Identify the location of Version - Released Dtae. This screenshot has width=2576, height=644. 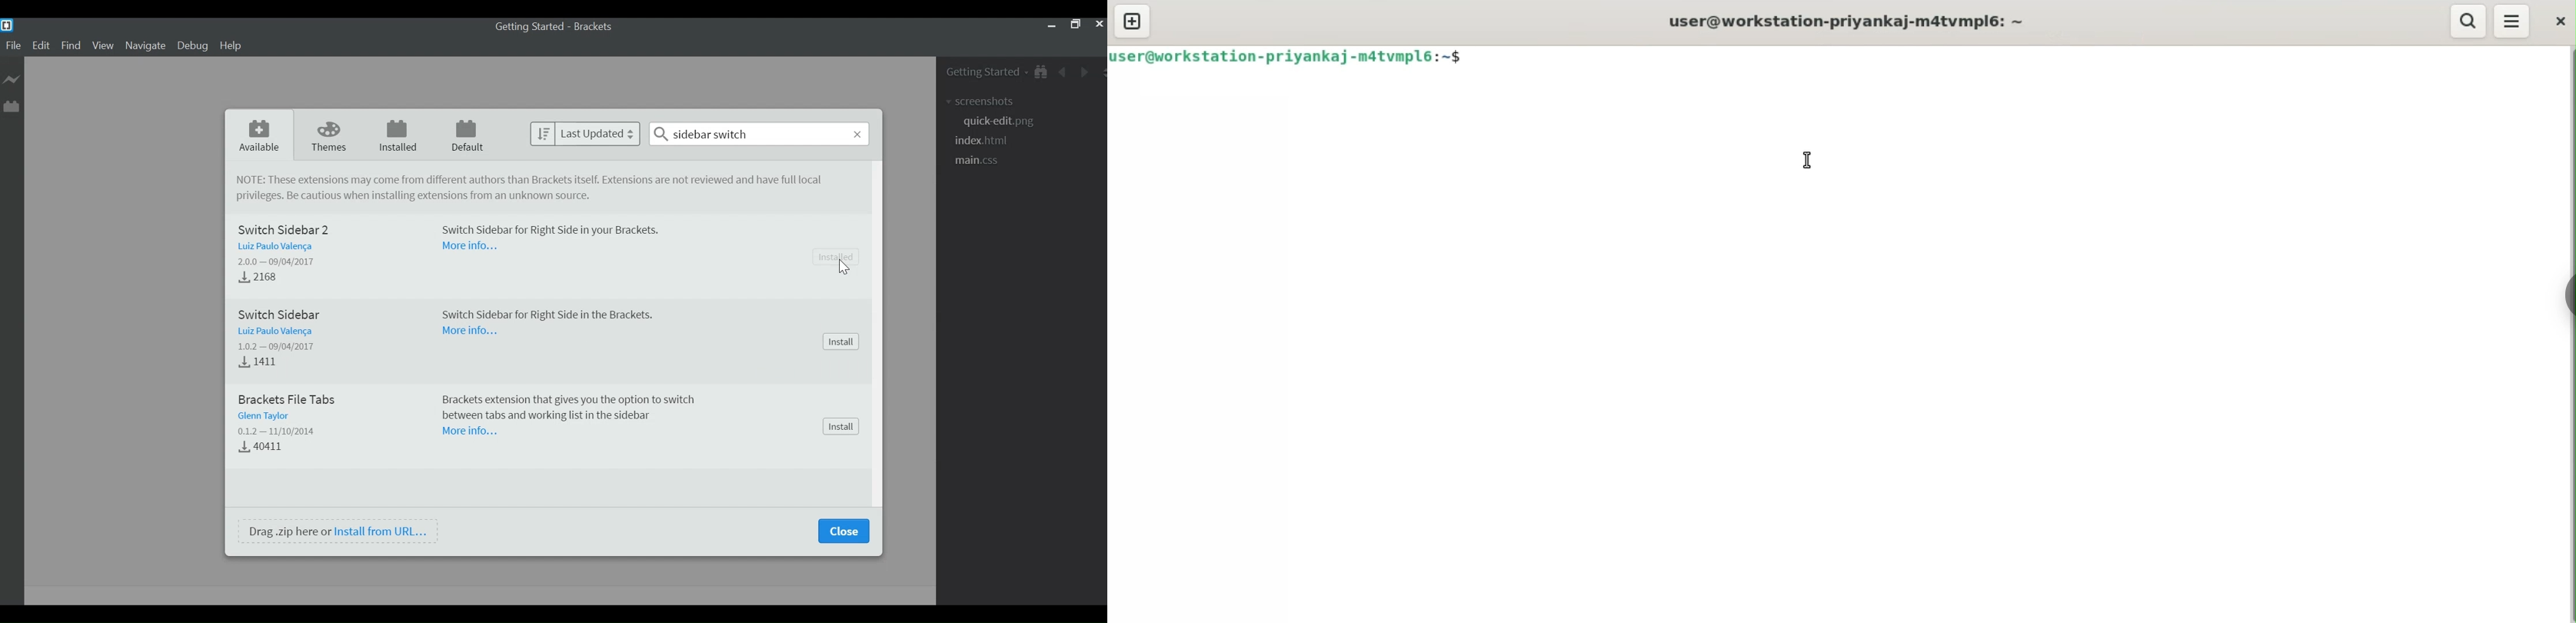
(283, 346).